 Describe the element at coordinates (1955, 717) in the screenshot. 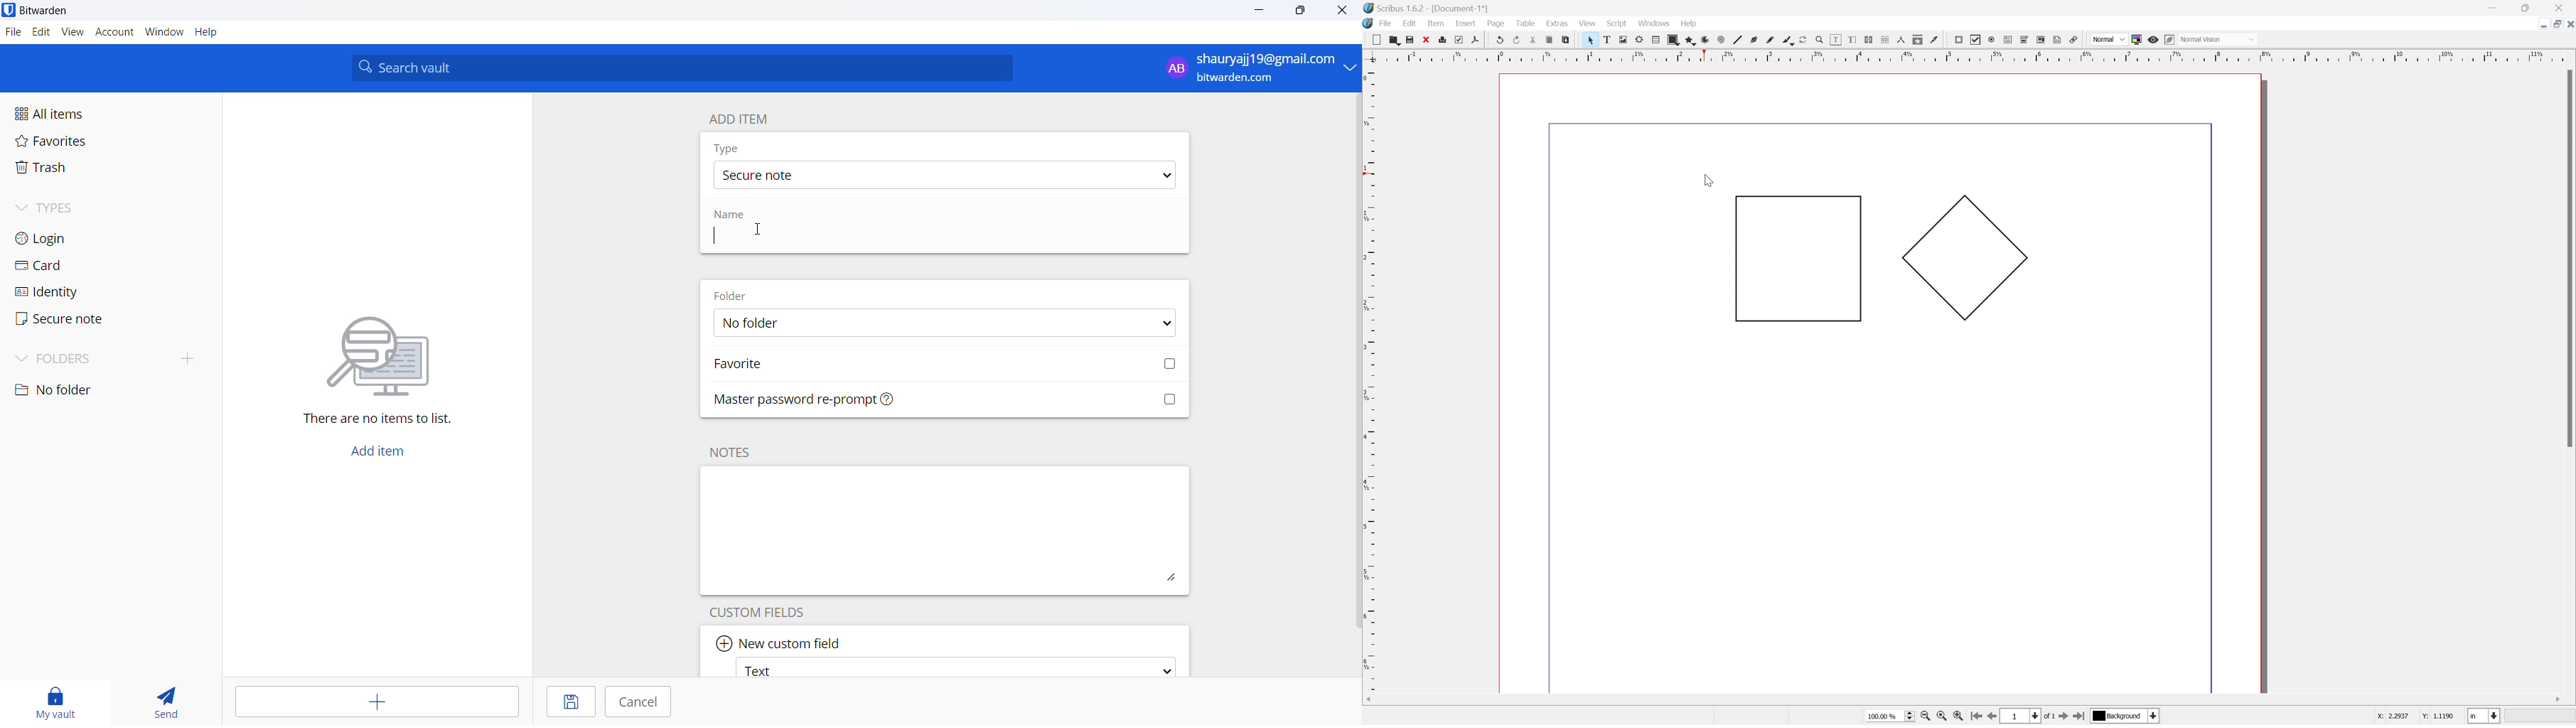

I see `Zoom in` at that location.